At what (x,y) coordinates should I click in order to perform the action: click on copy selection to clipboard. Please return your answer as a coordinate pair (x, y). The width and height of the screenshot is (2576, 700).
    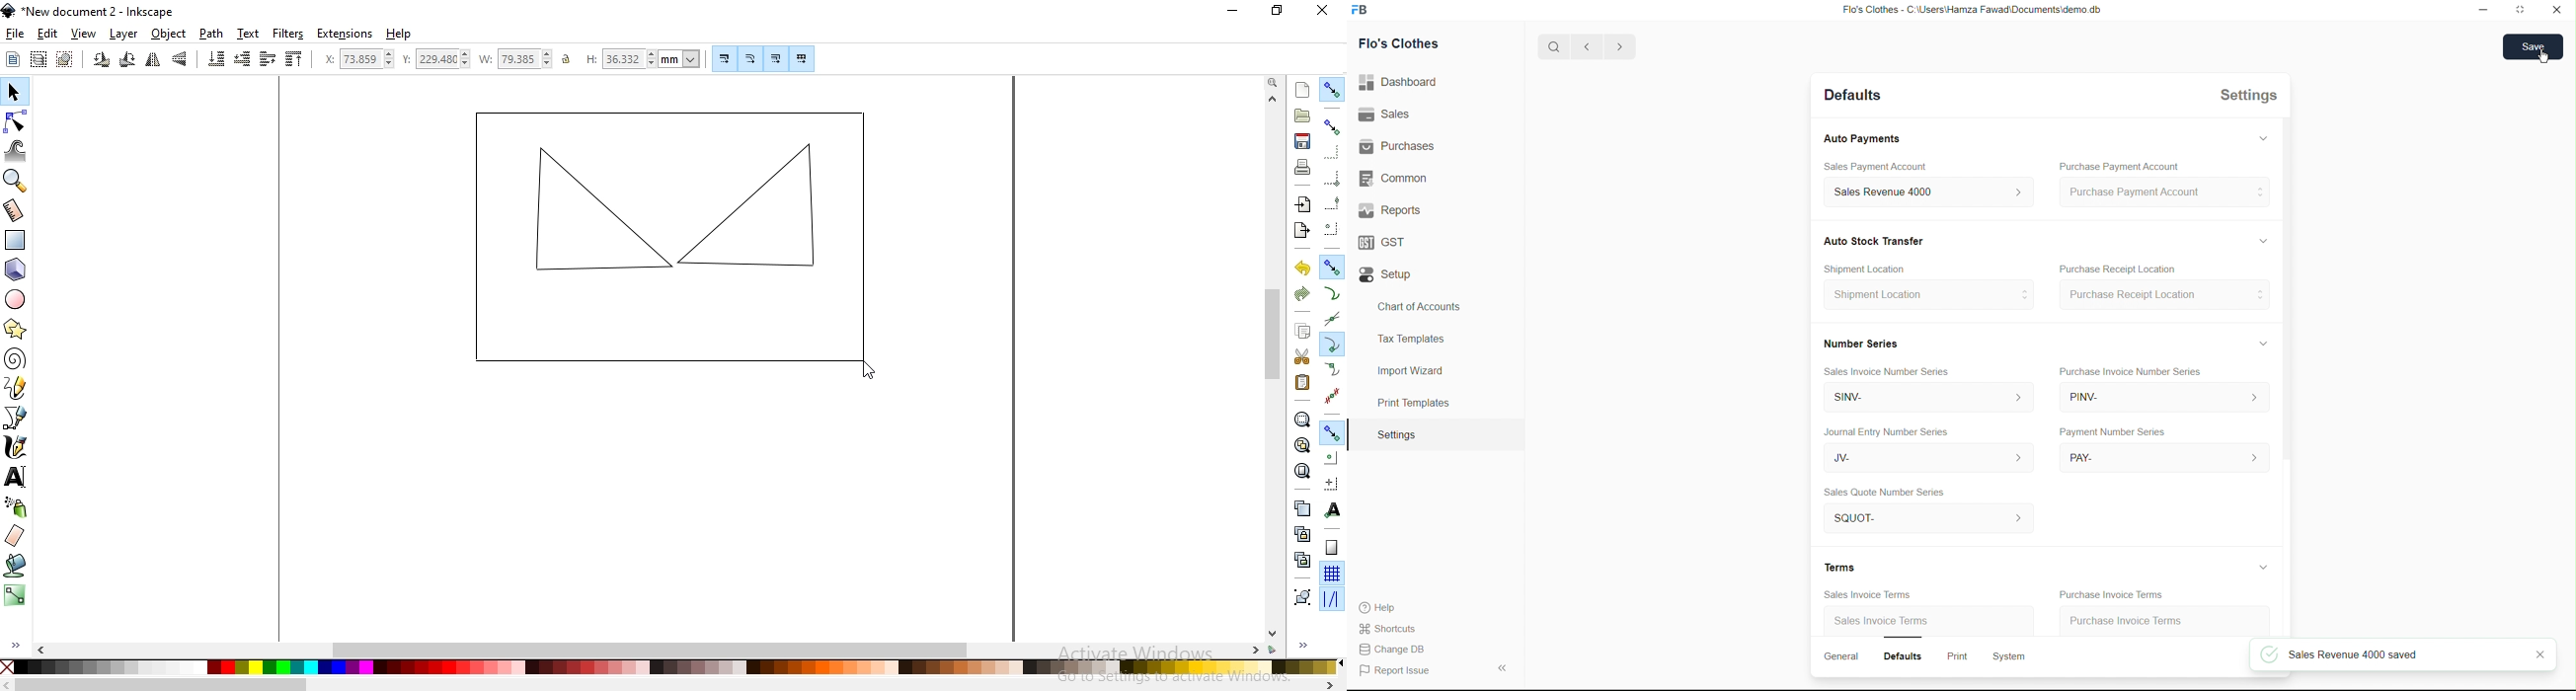
    Looking at the image, I should click on (1303, 333).